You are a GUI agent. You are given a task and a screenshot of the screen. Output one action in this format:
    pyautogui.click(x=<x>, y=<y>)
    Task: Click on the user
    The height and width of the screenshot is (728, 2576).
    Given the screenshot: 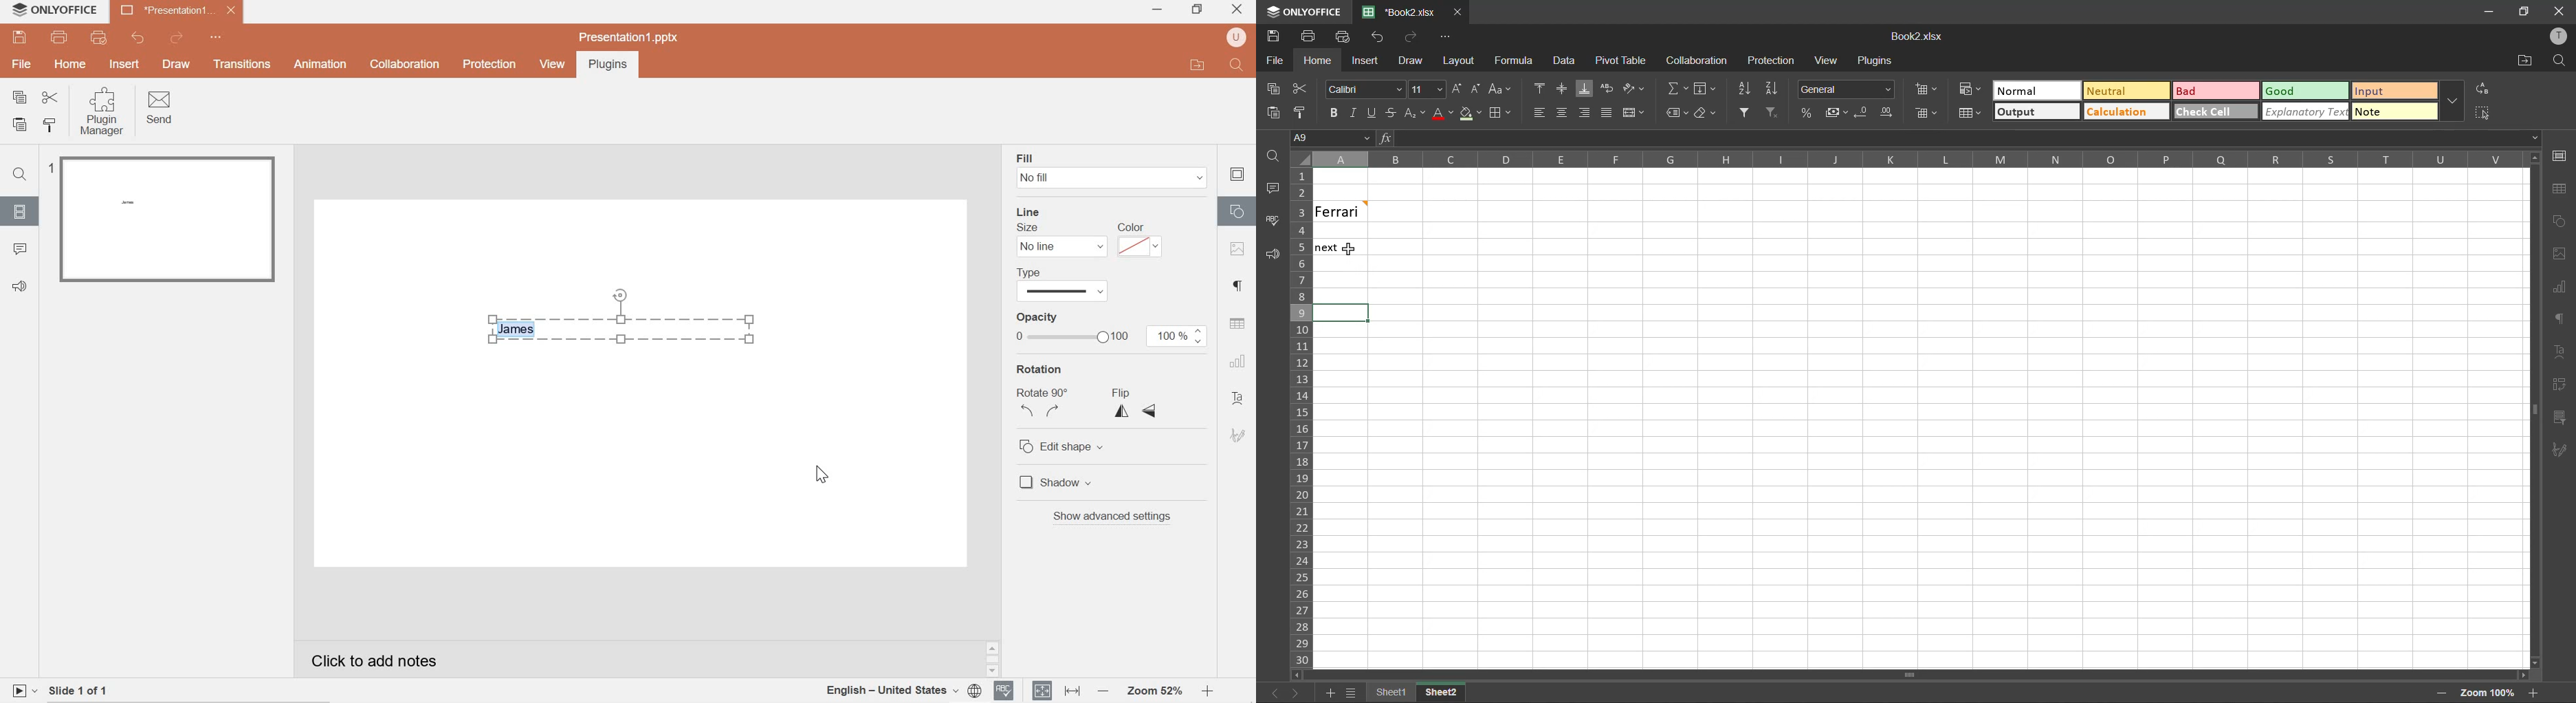 What is the action you would take?
    pyautogui.click(x=1236, y=38)
    